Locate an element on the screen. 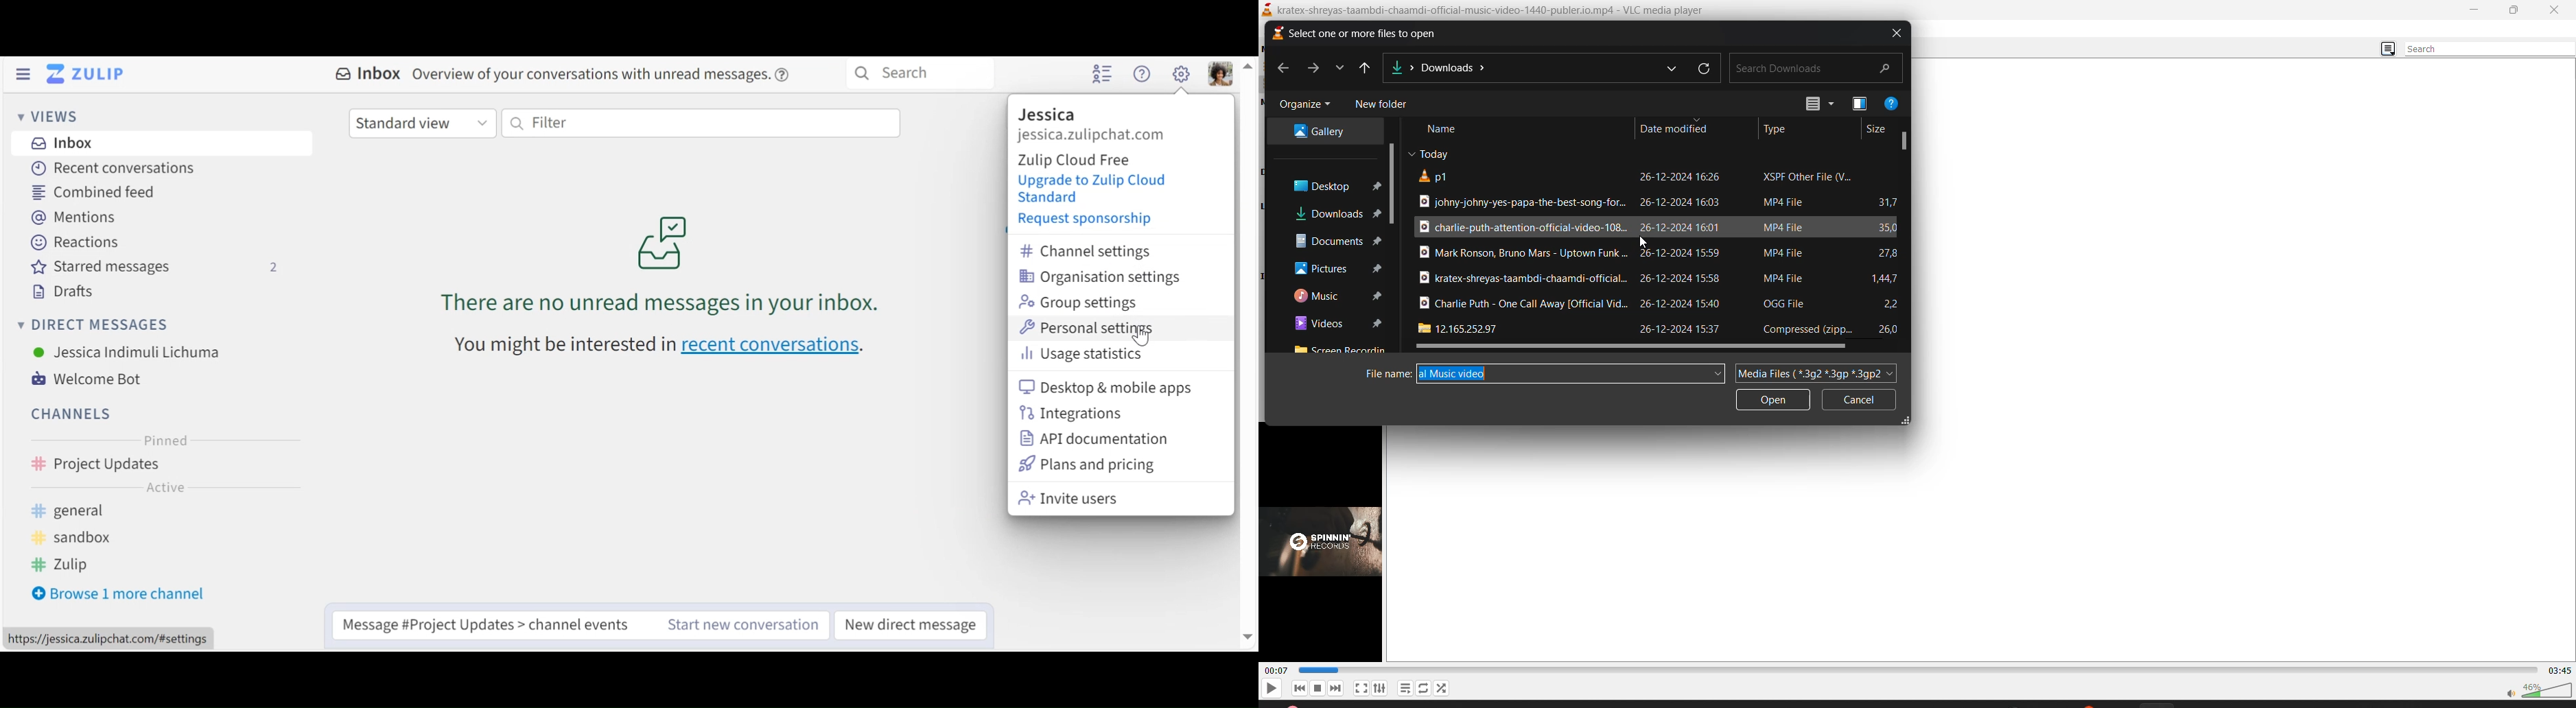 This screenshot has height=728, width=2576. zulip is located at coordinates (69, 567).